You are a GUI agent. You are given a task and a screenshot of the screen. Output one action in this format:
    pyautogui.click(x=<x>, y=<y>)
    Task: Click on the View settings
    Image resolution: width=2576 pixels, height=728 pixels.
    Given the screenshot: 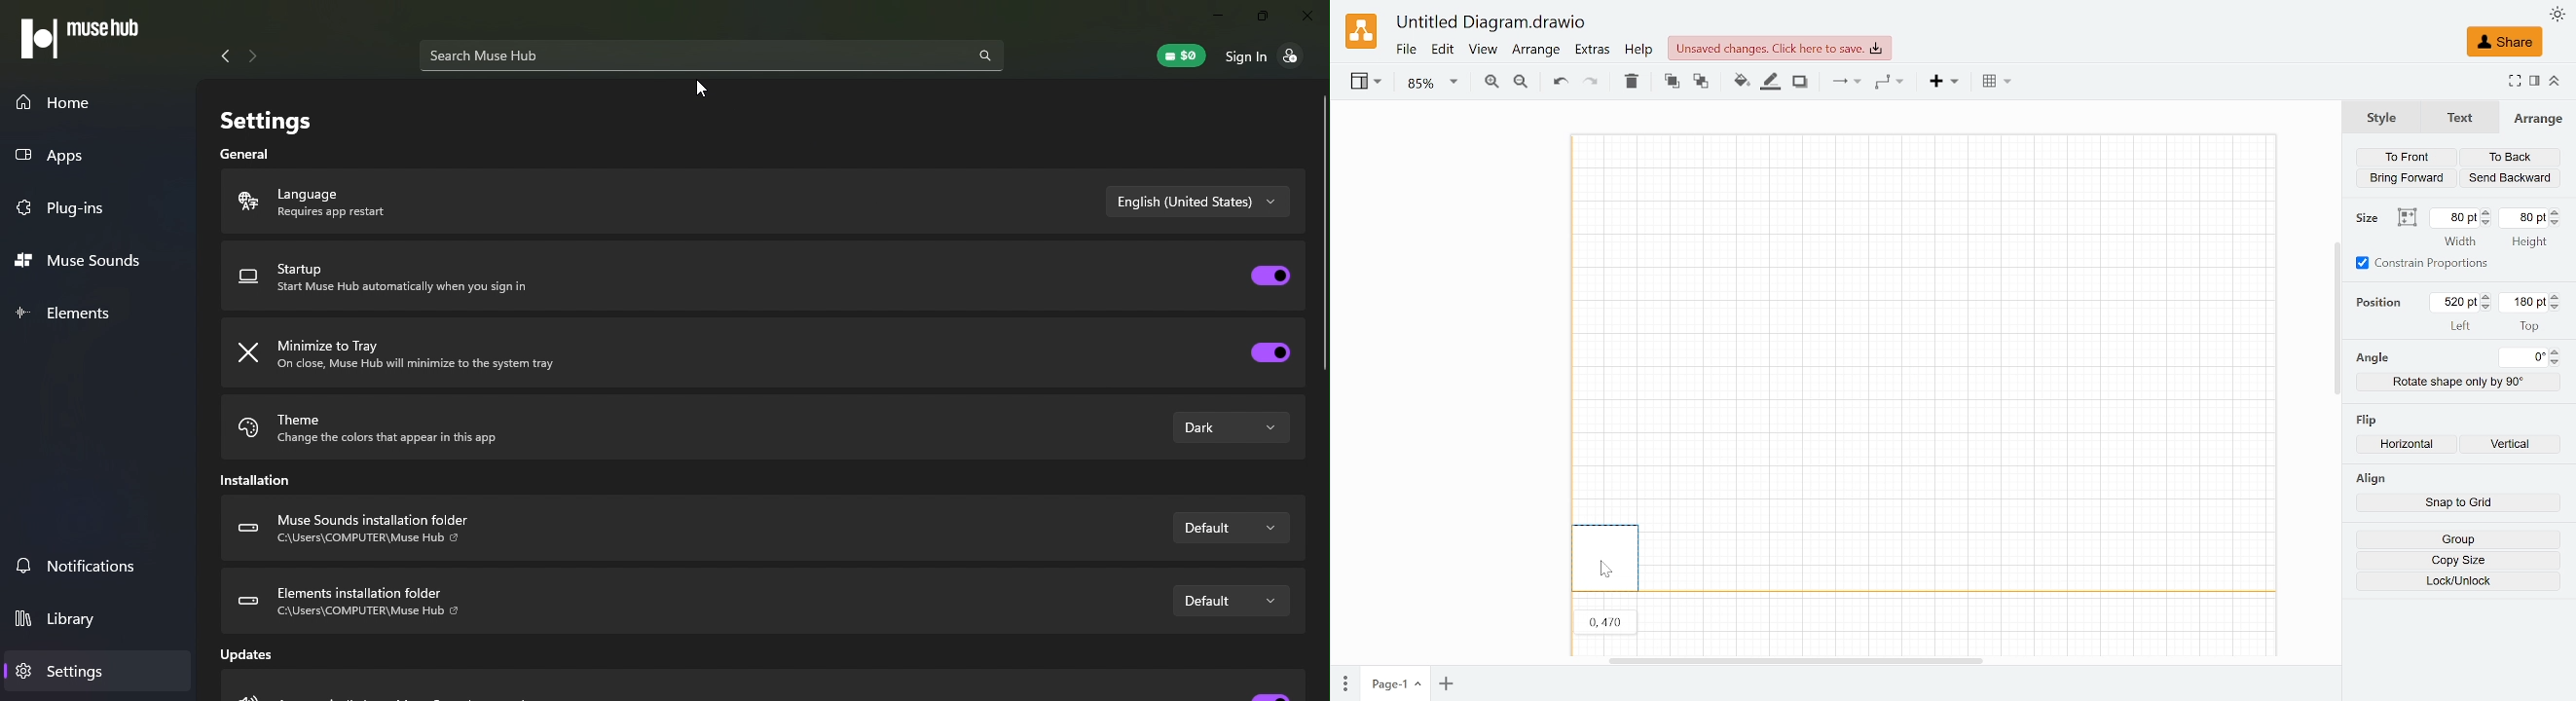 What is the action you would take?
    pyautogui.click(x=1364, y=83)
    